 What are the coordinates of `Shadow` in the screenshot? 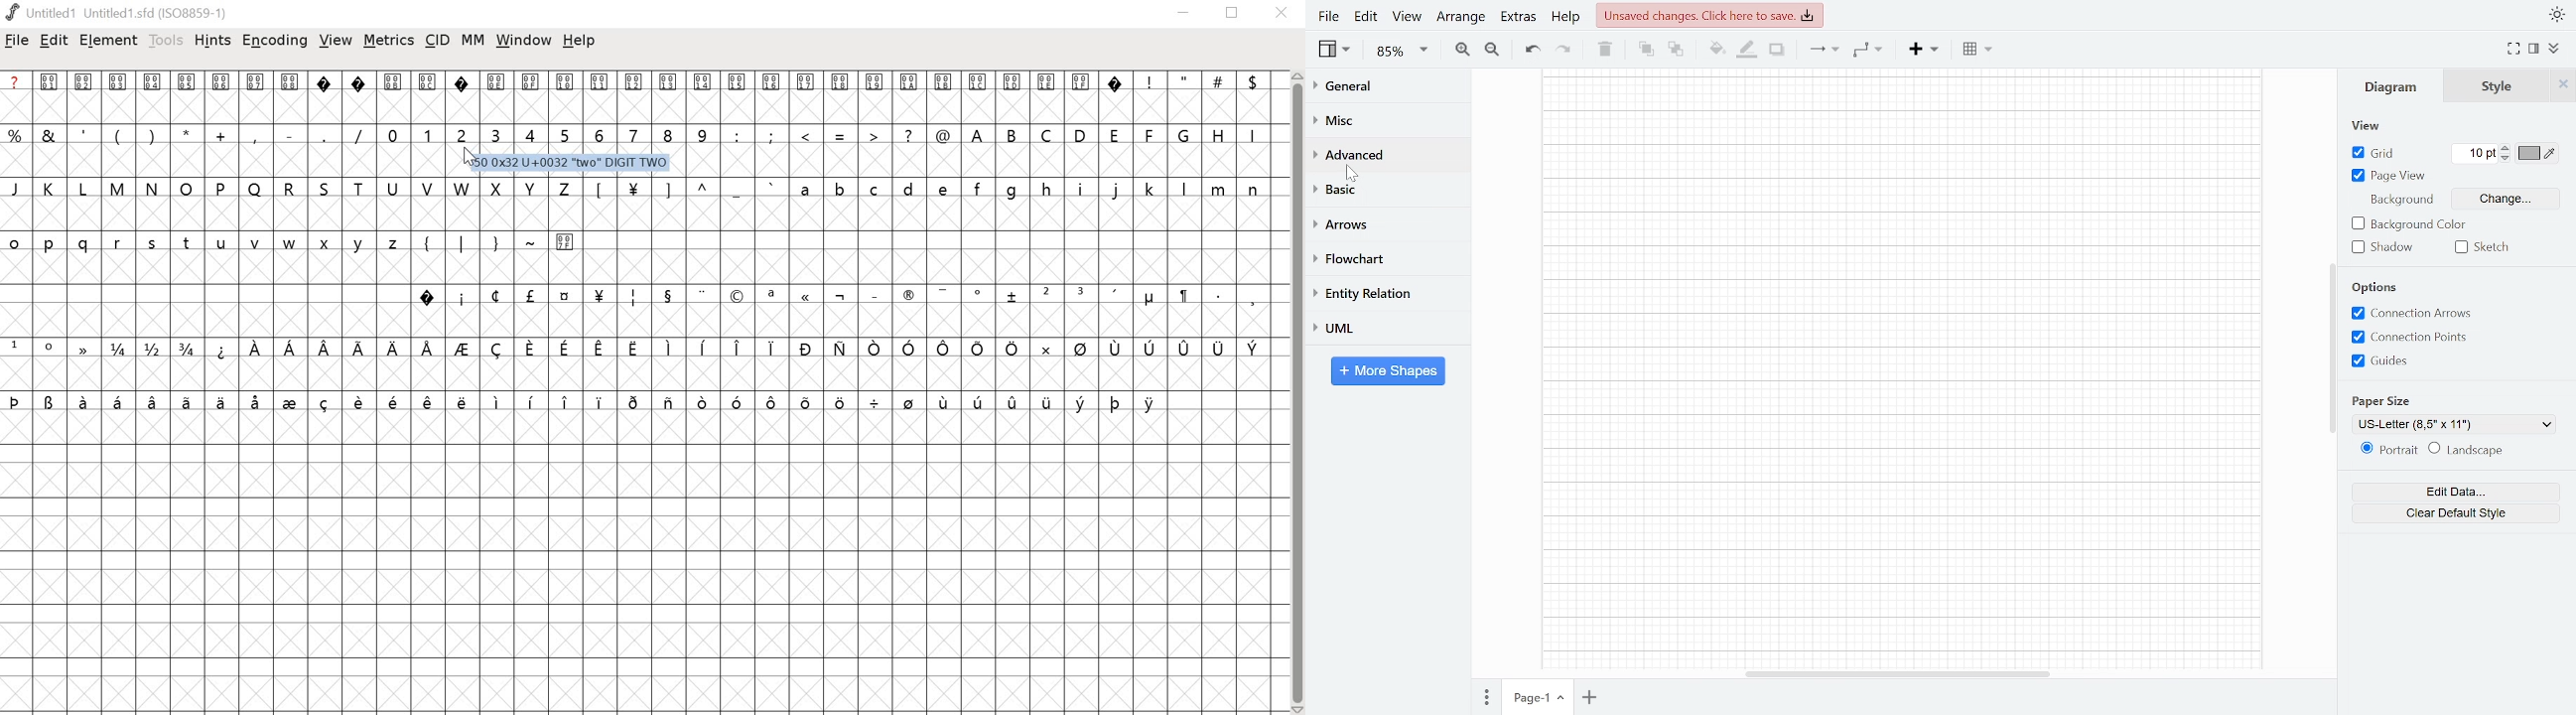 It's located at (1777, 52).